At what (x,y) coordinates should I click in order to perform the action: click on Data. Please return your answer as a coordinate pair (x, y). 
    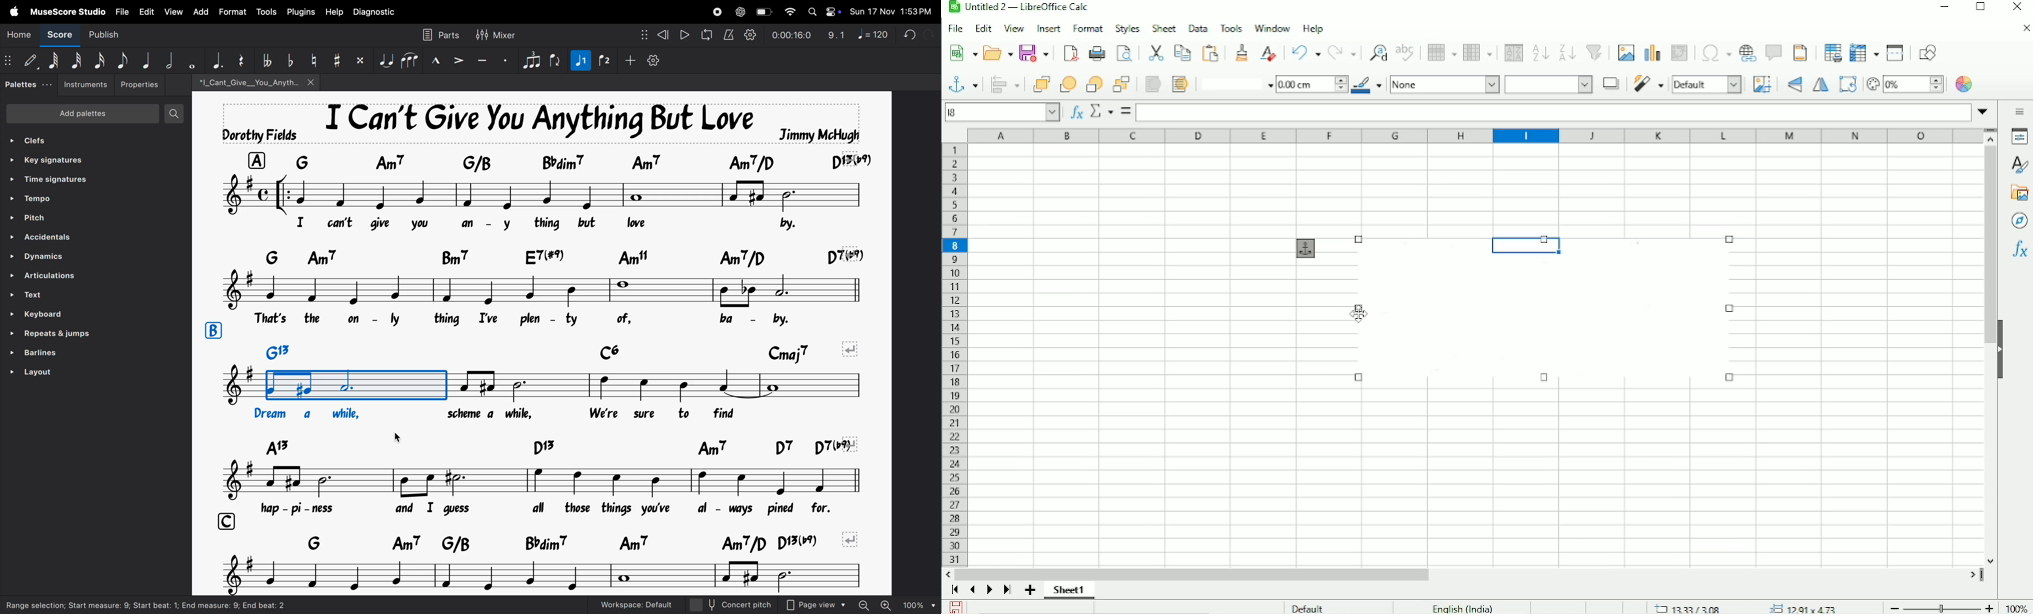
    Looking at the image, I should click on (1197, 28).